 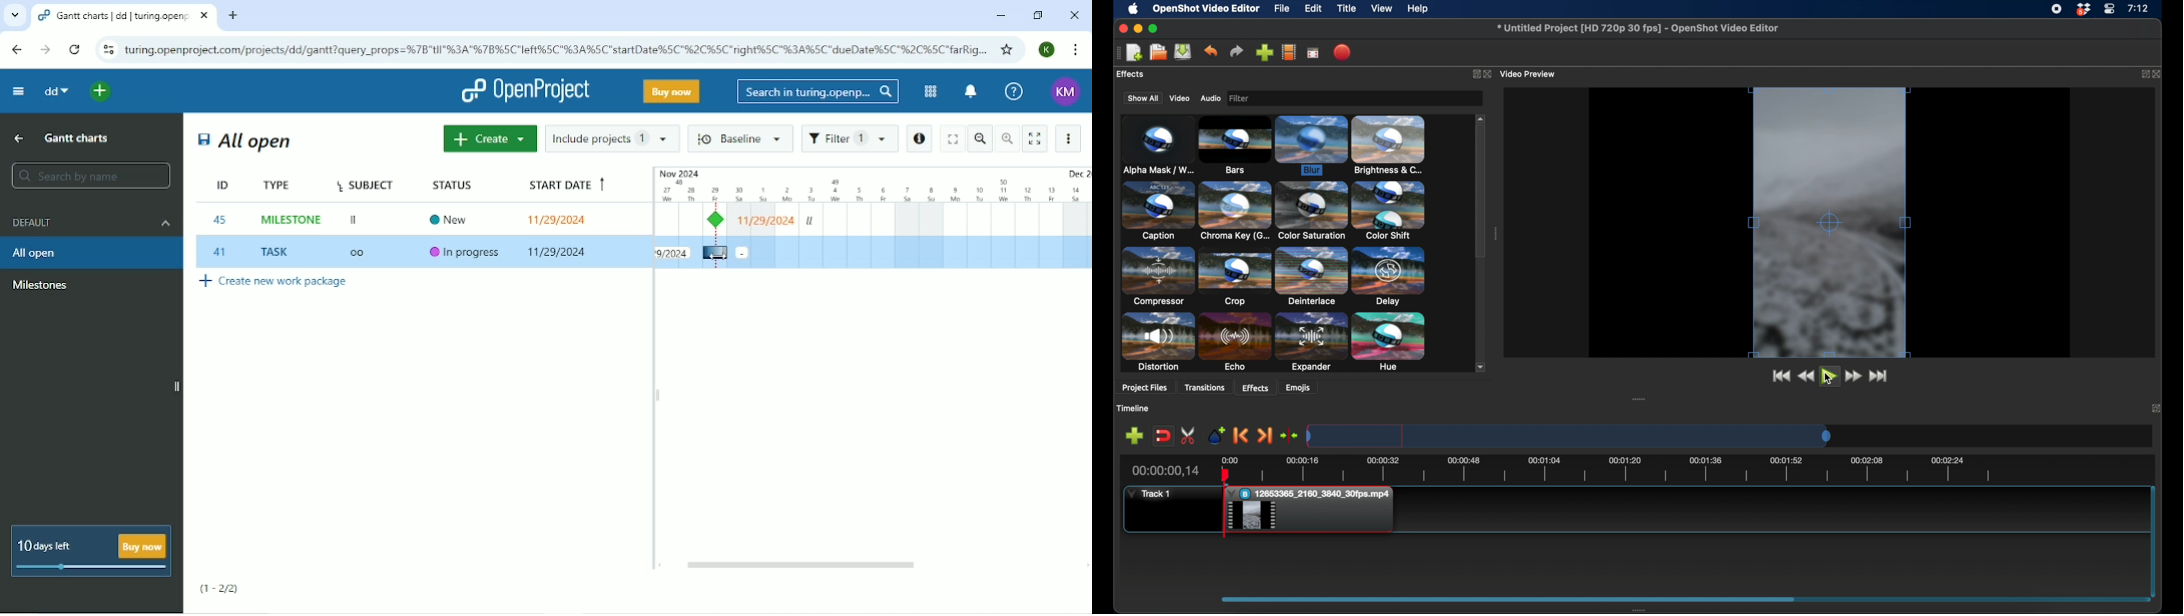 What do you see at coordinates (220, 252) in the screenshot?
I see `41` at bounding box center [220, 252].